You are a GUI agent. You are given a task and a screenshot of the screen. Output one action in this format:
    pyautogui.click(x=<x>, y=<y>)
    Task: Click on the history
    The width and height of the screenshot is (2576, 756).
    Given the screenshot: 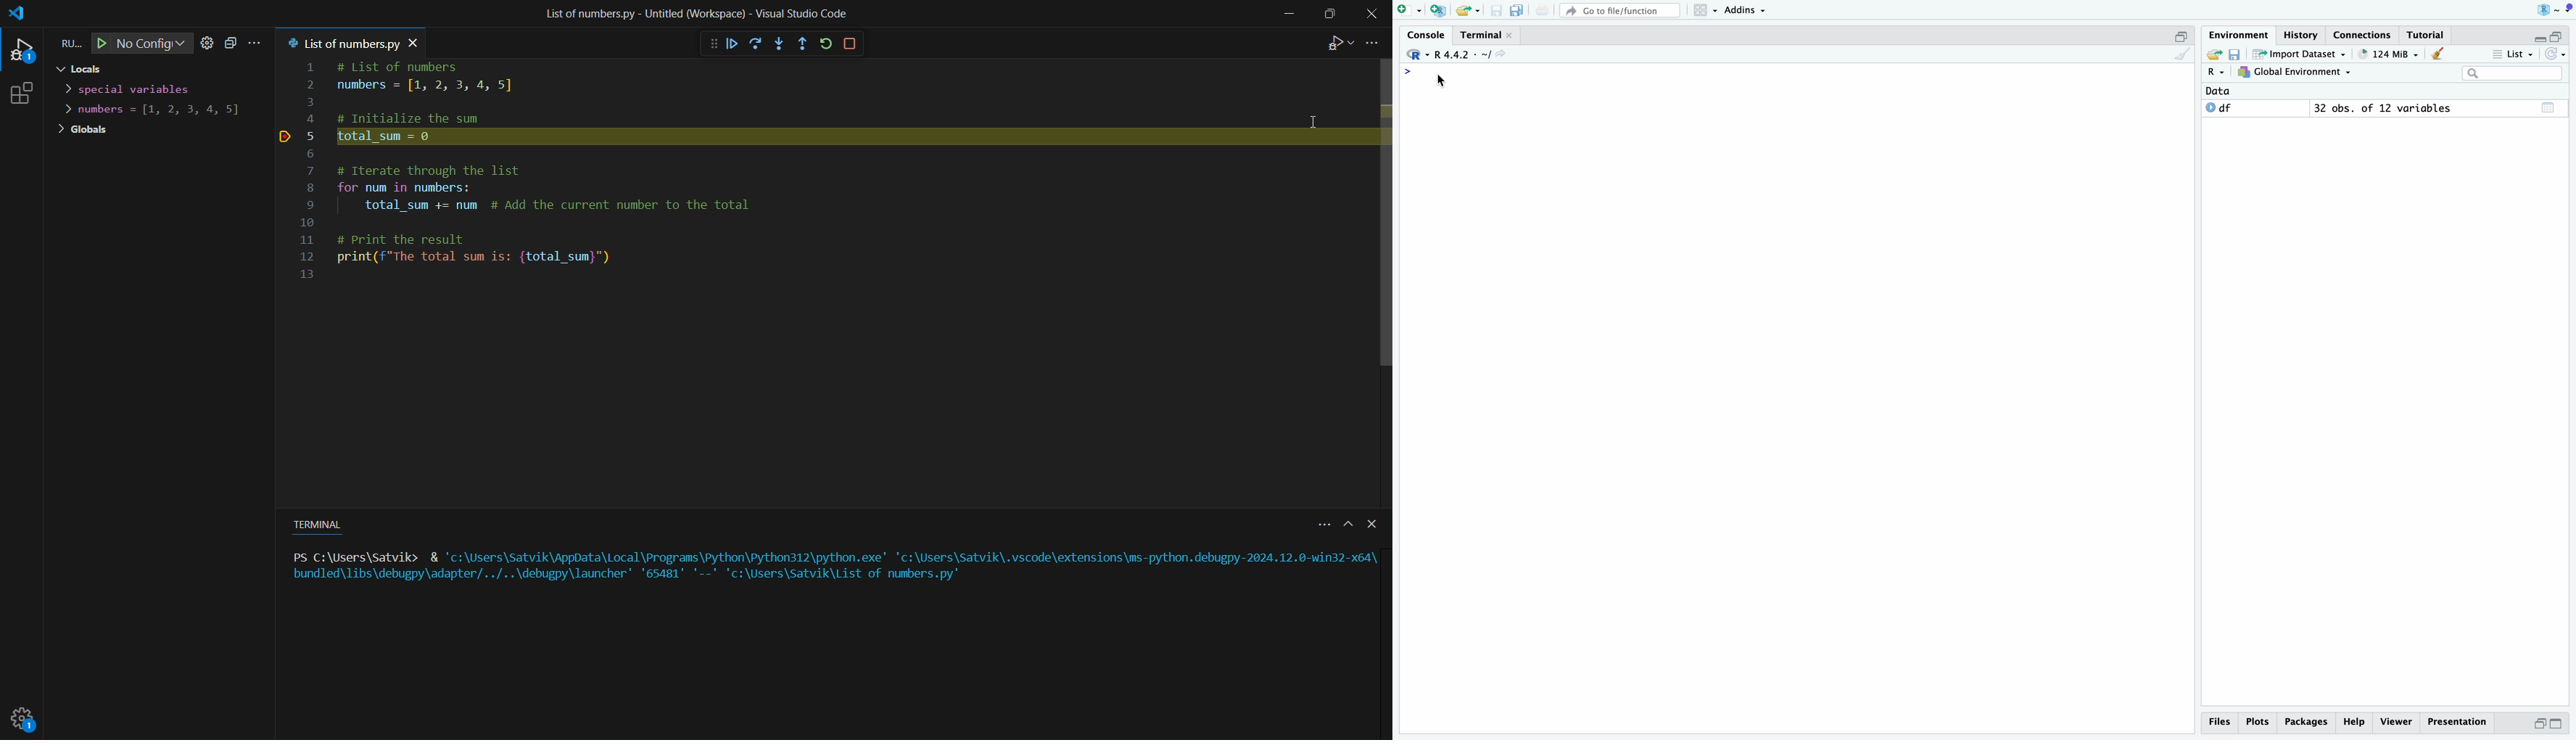 What is the action you would take?
    pyautogui.click(x=2303, y=35)
    